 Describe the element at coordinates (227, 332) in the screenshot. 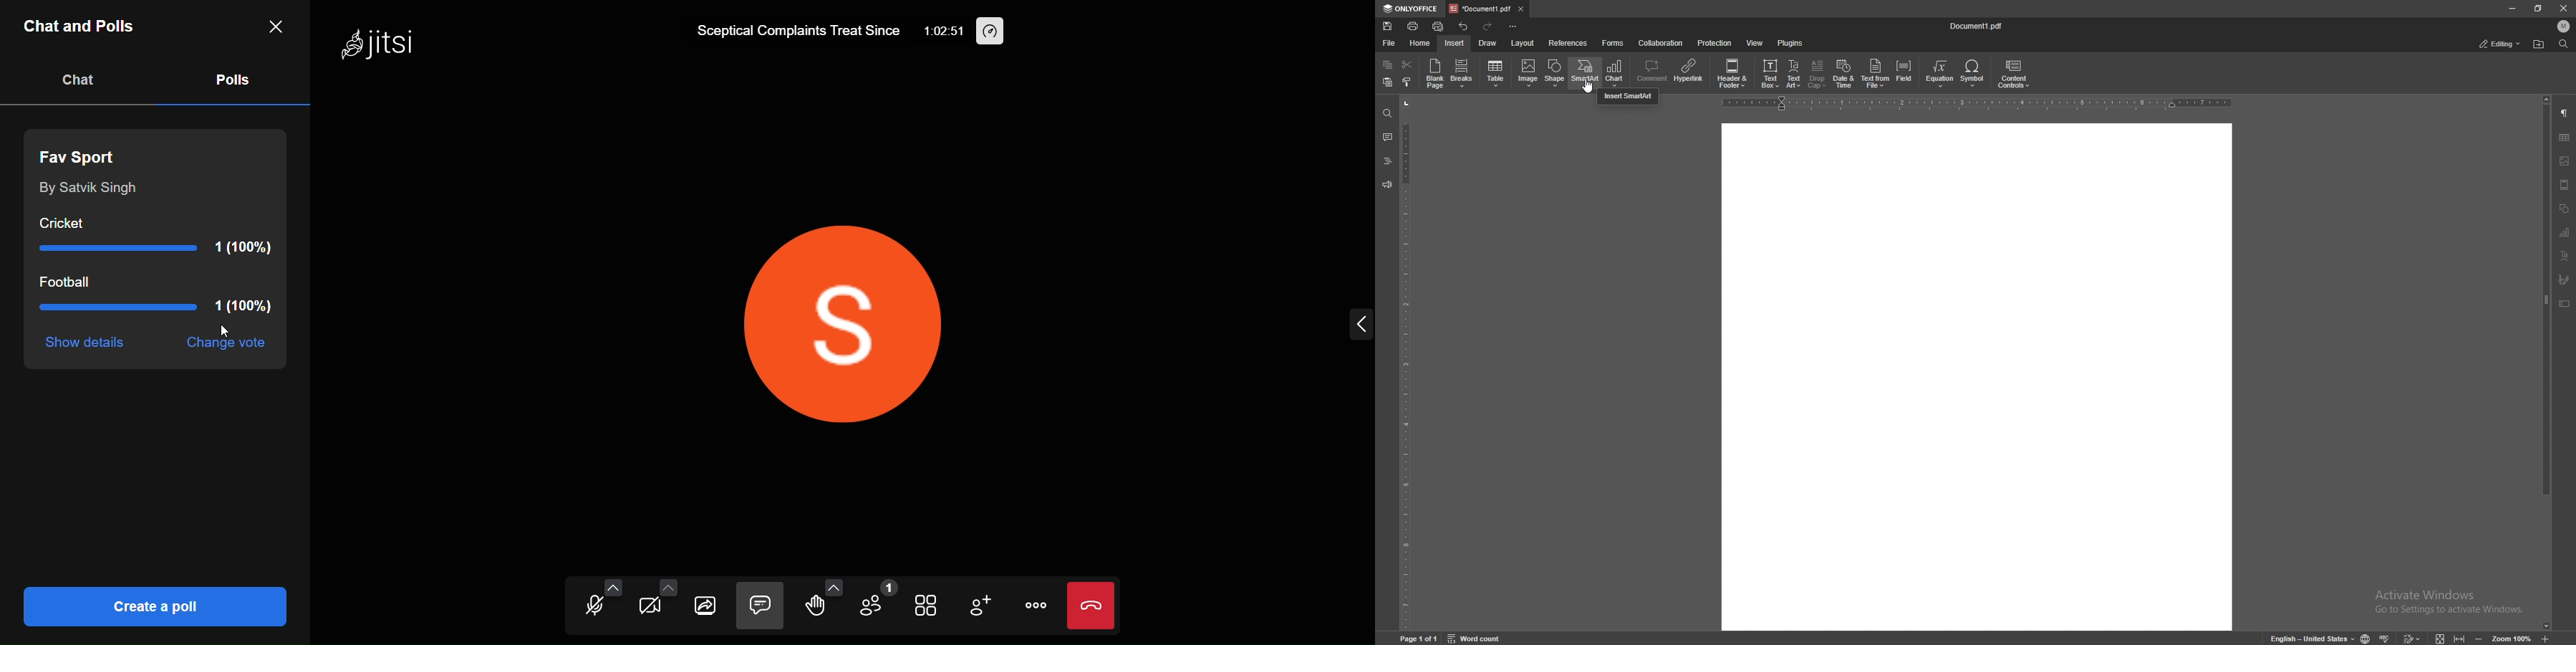

I see `cursor` at that location.